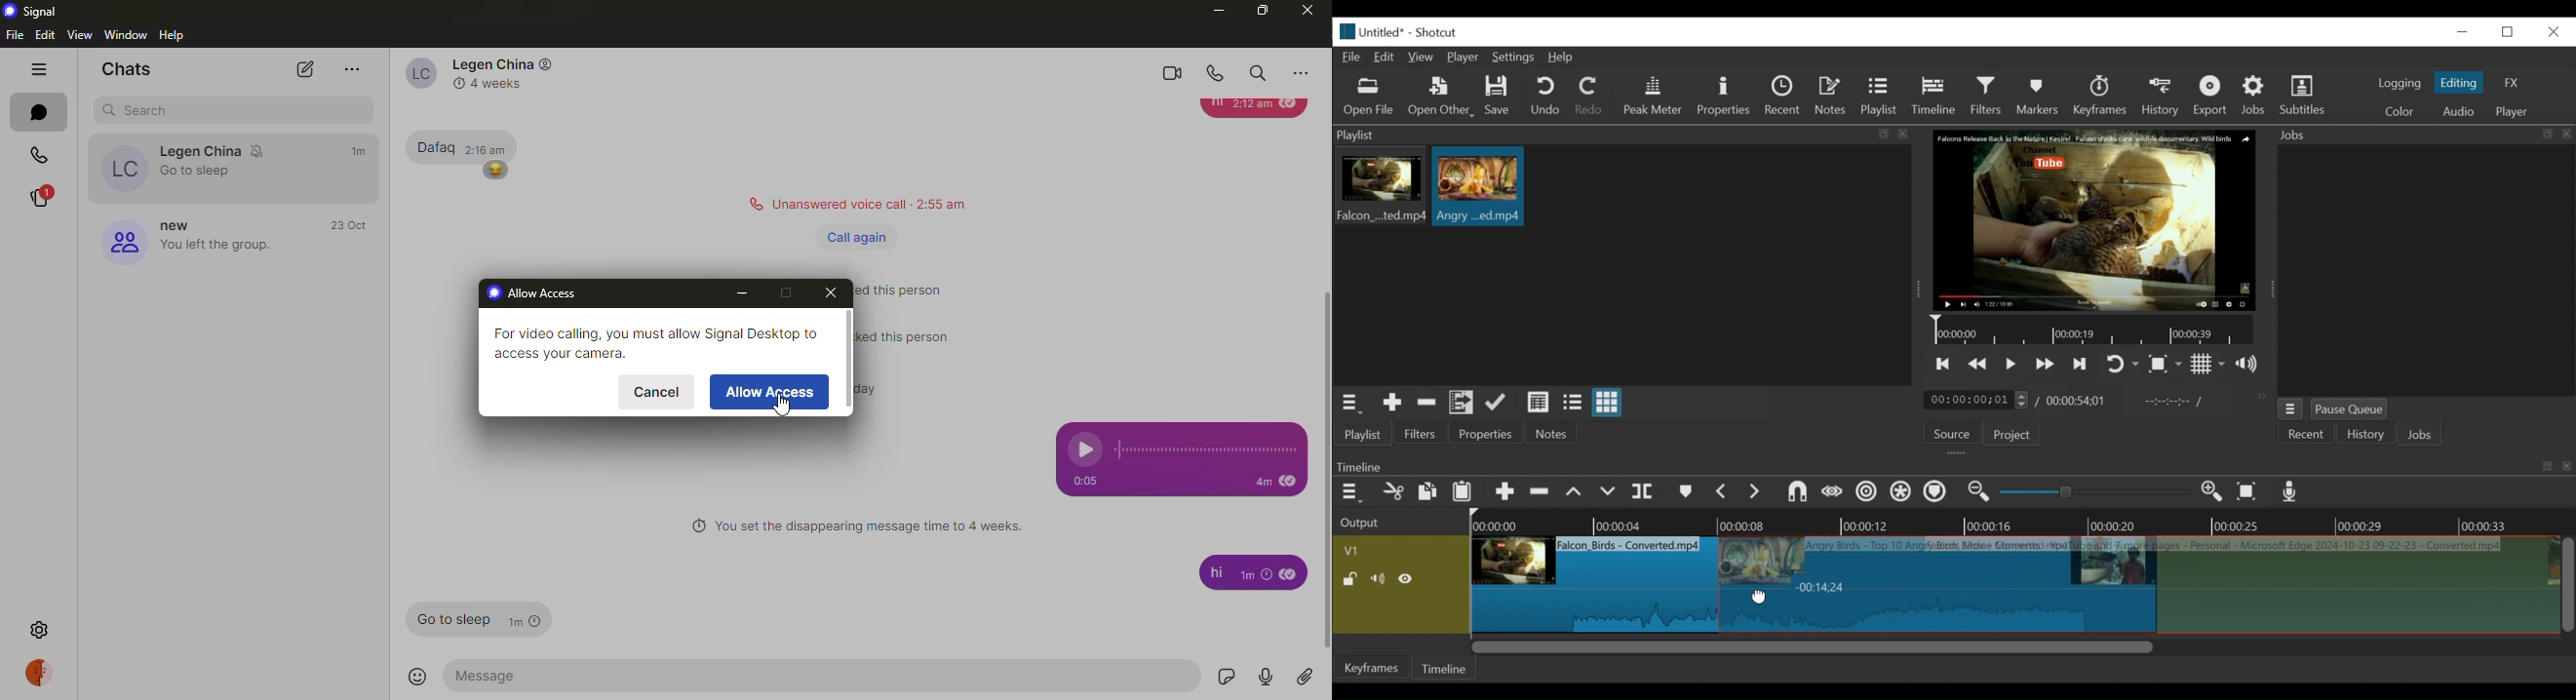 This screenshot has width=2576, height=700. Describe the element at coordinates (1447, 666) in the screenshot. I see `Timeline` at that location.